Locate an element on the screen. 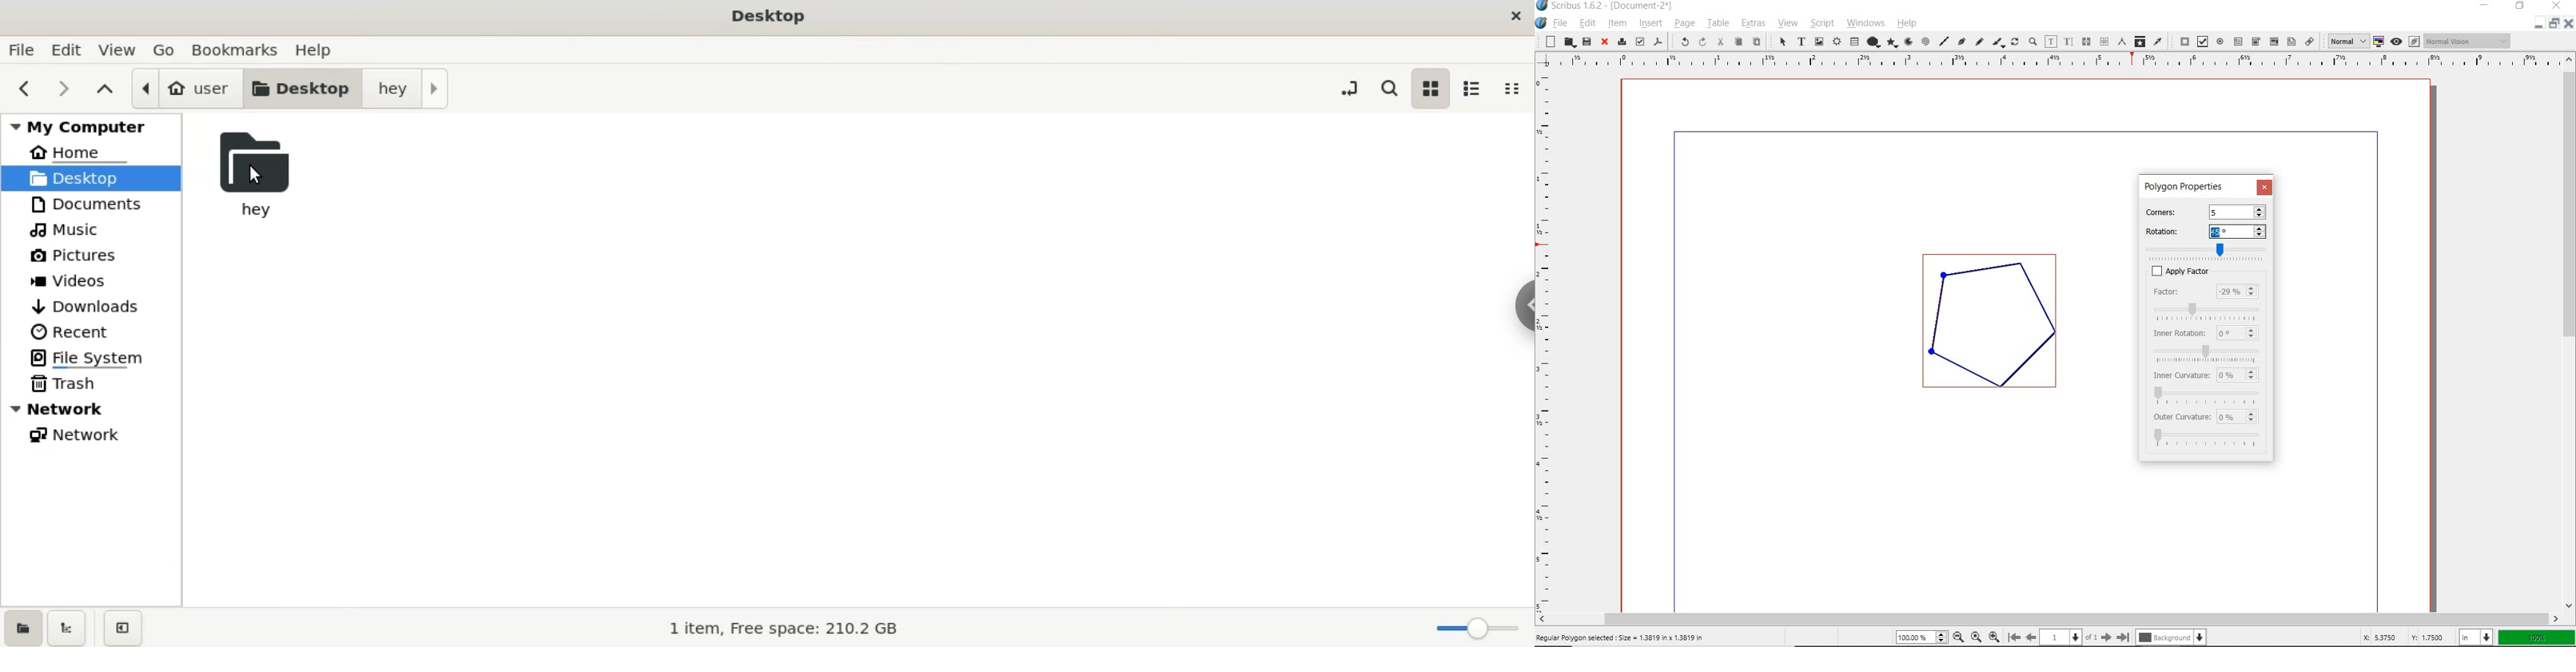 This screenshot has height=672, width=2576. item is located at coordinates (1617, 25).